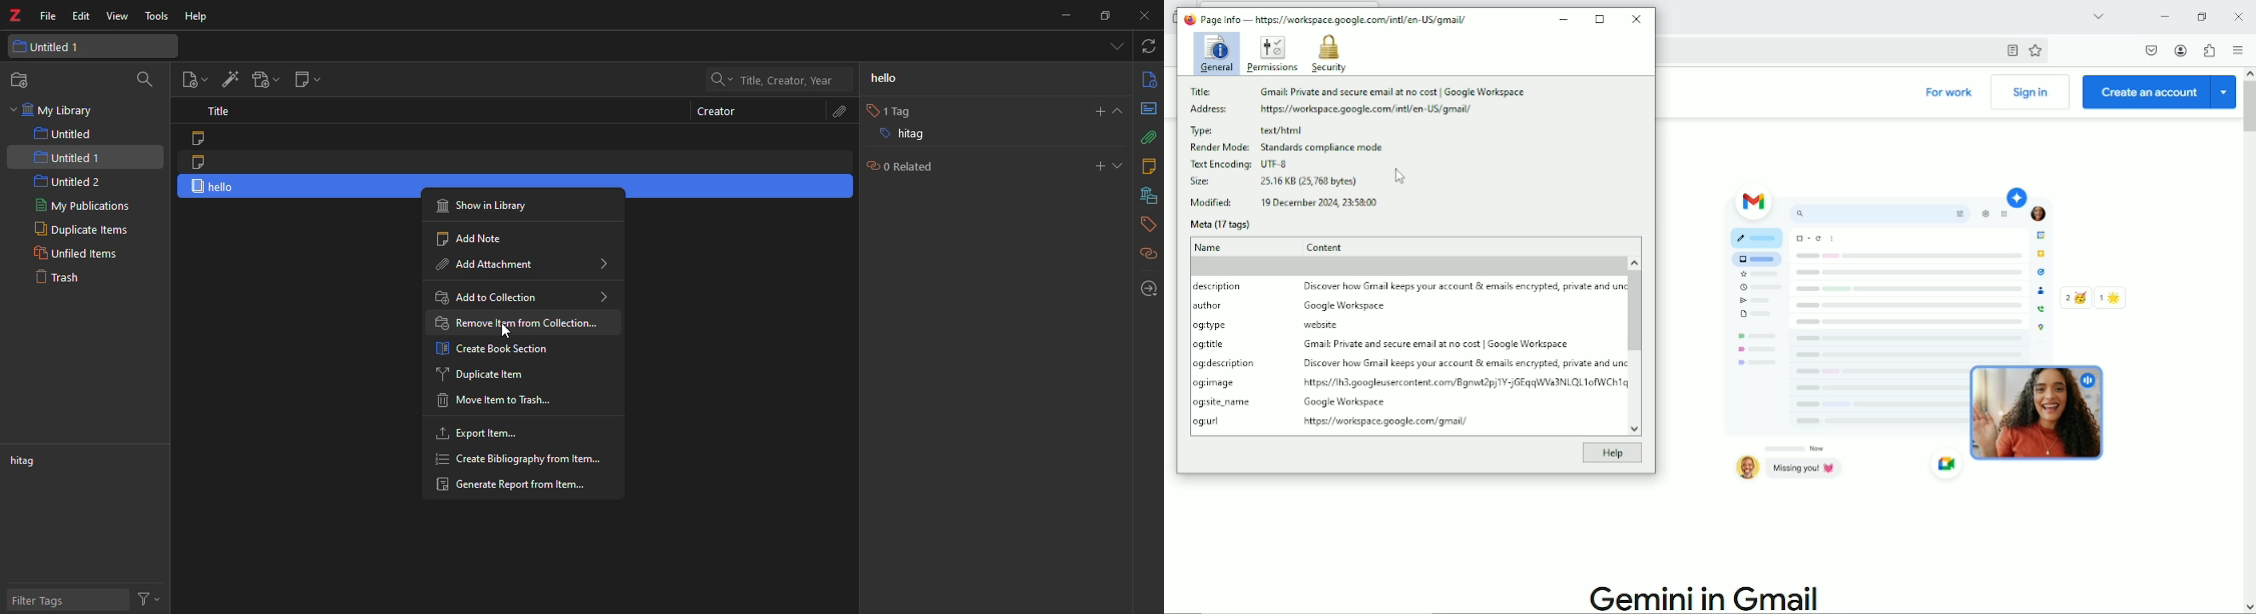 The image size is (2268, 616). What do you see at coordinates (58, 276) in the screenshot?
I see `trash` at bounding box center [58, 276].